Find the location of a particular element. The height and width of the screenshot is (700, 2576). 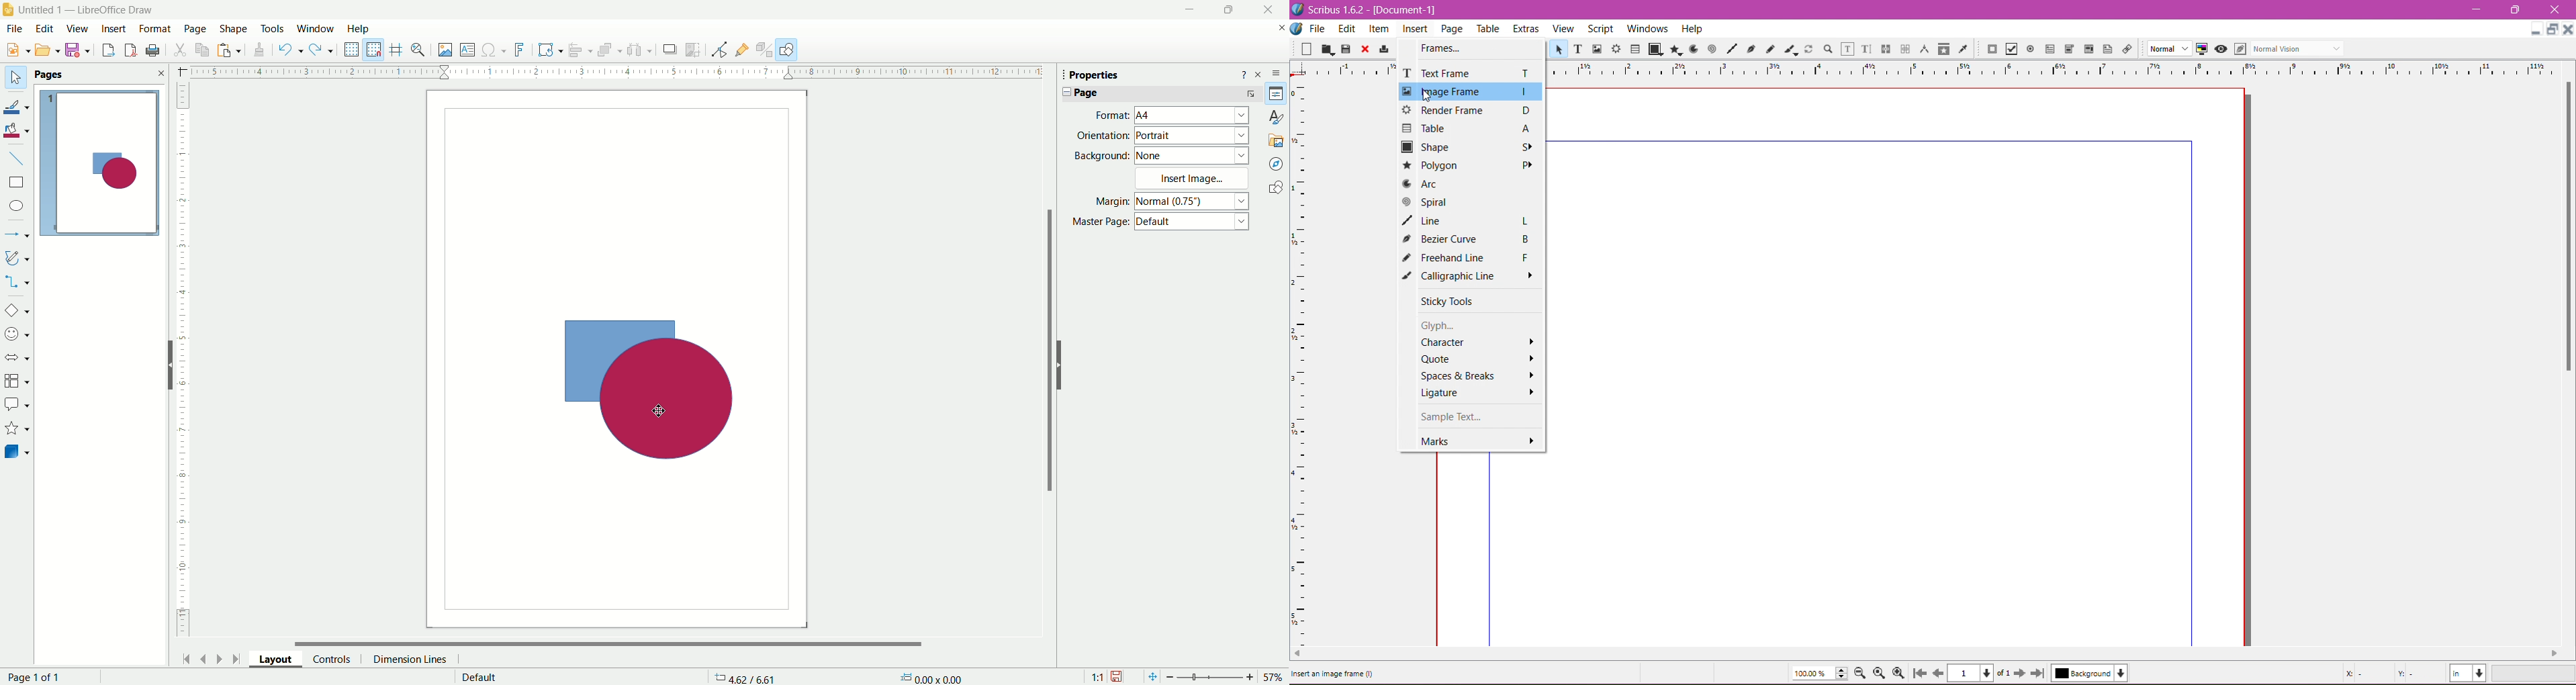

rectangle is located at coordinates (16, 182).